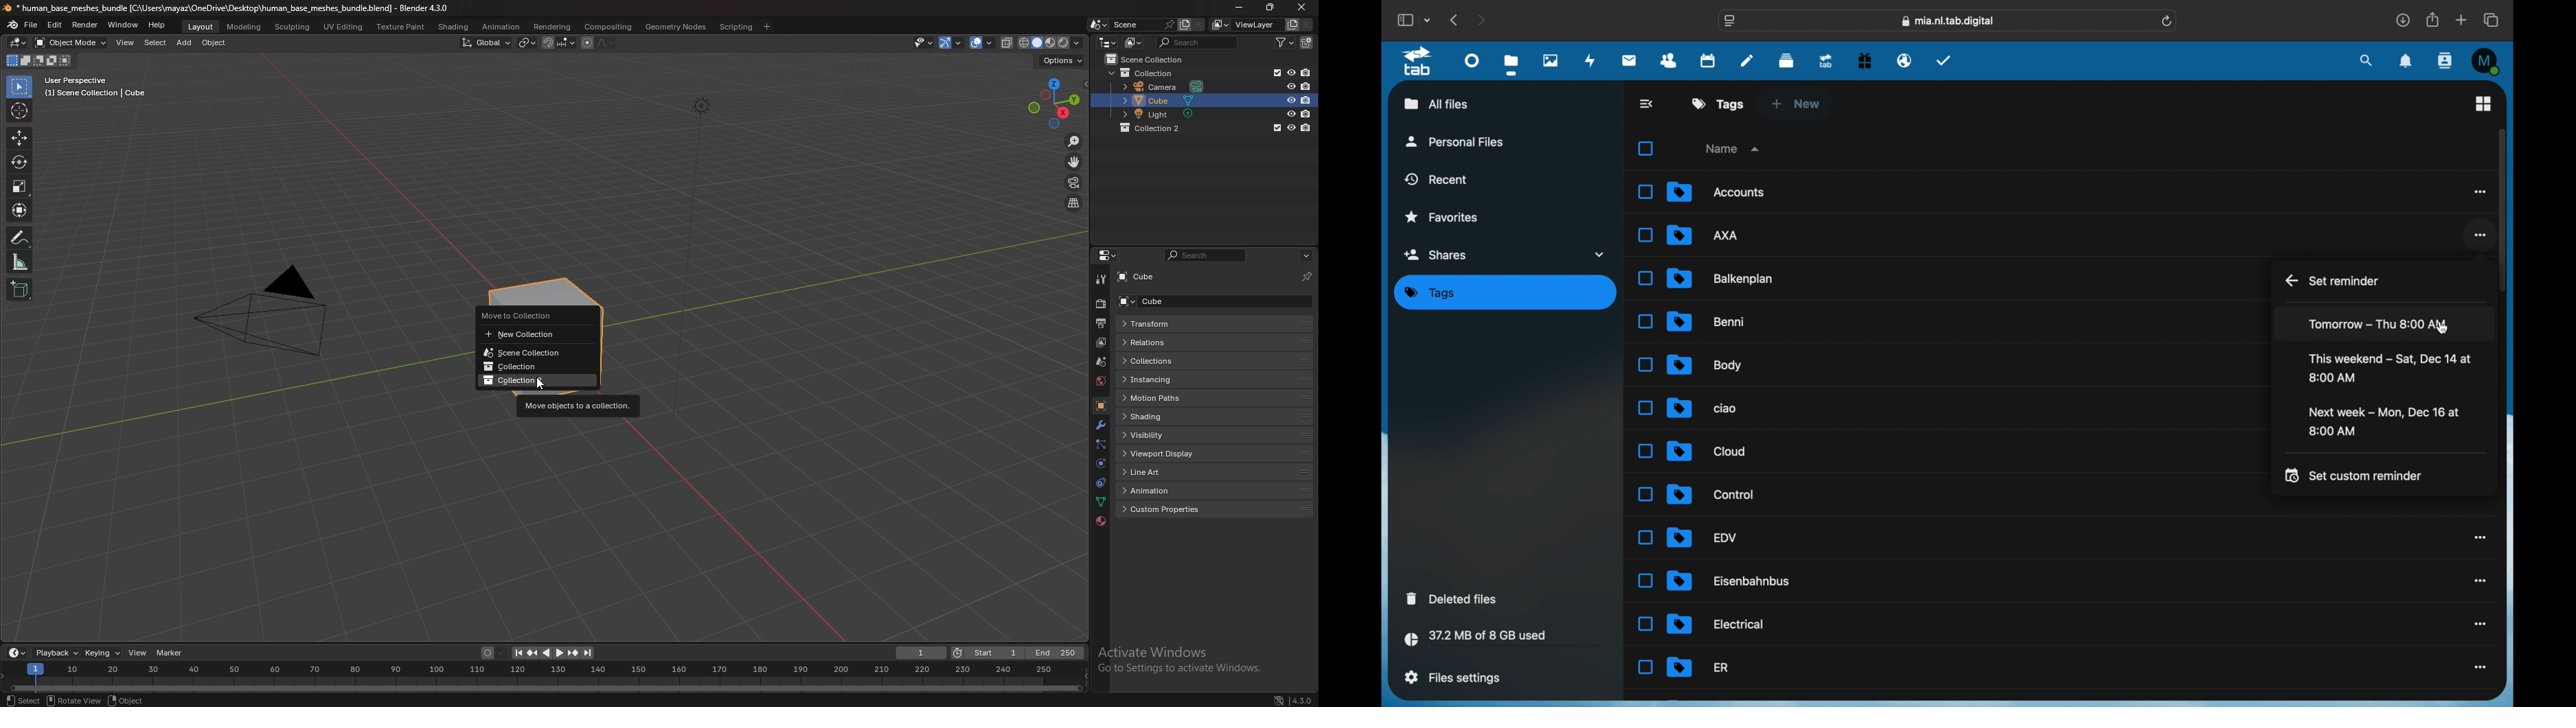  I want to click on notes, so click(1747, 60).